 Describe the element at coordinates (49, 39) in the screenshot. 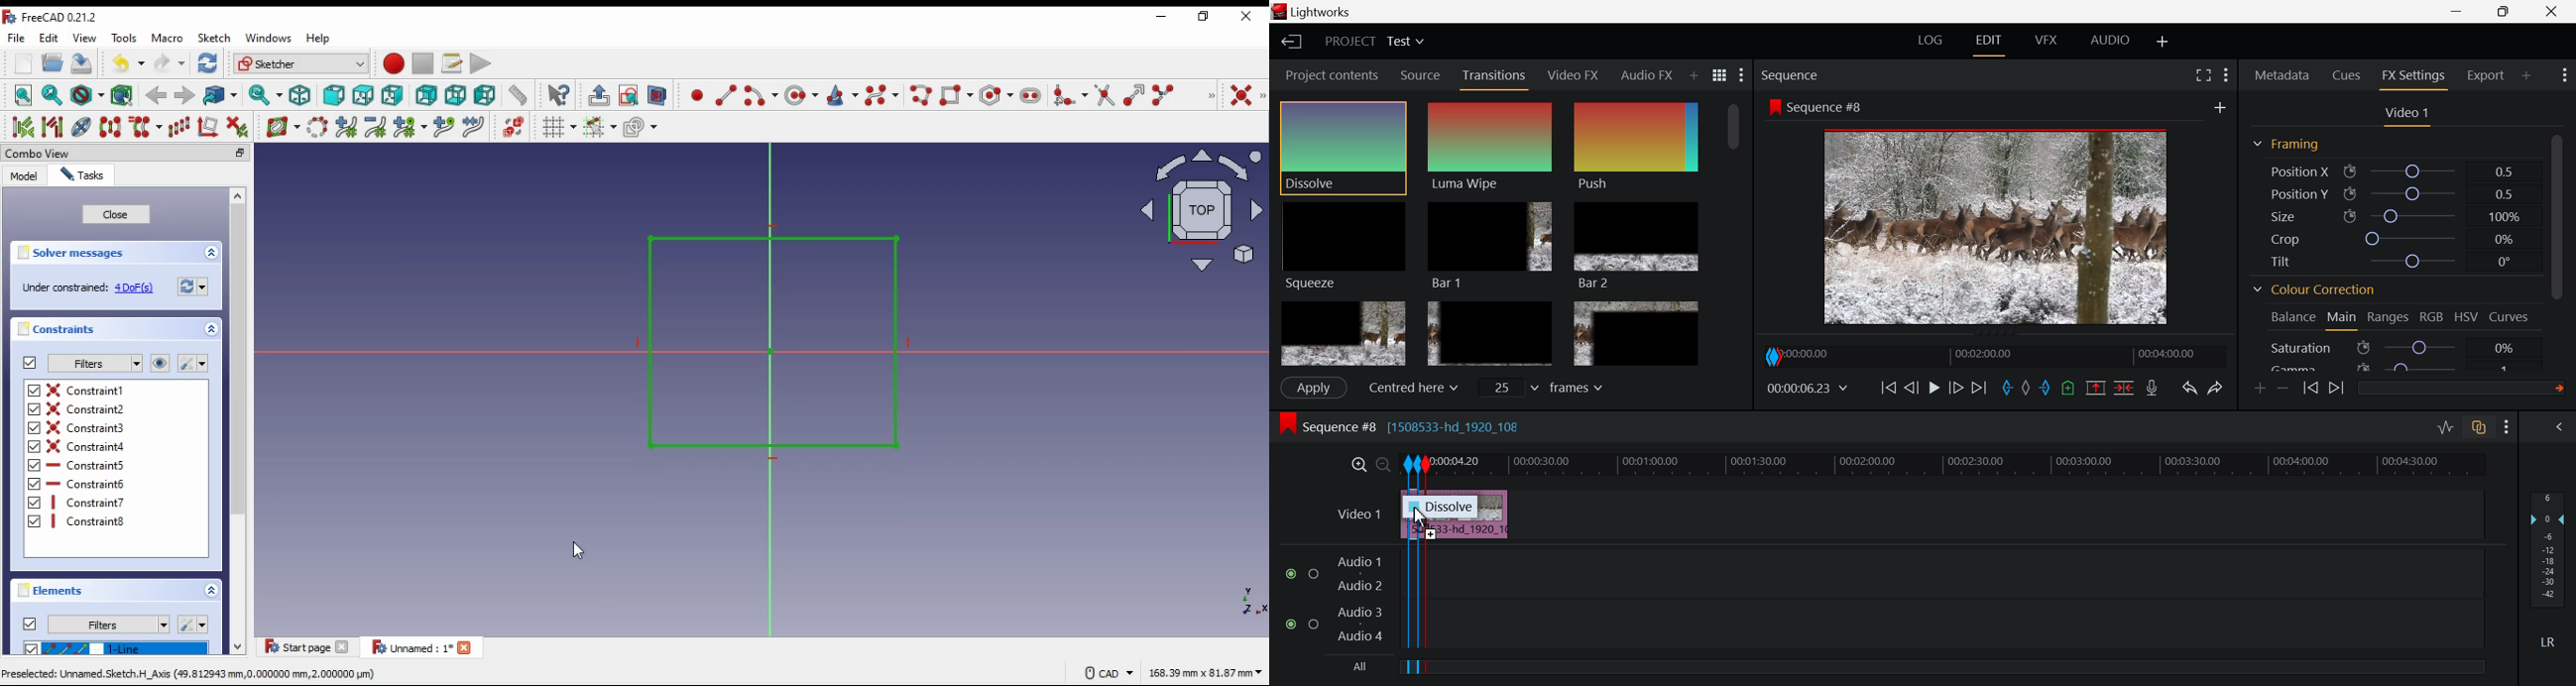

I see `edit` at that location.